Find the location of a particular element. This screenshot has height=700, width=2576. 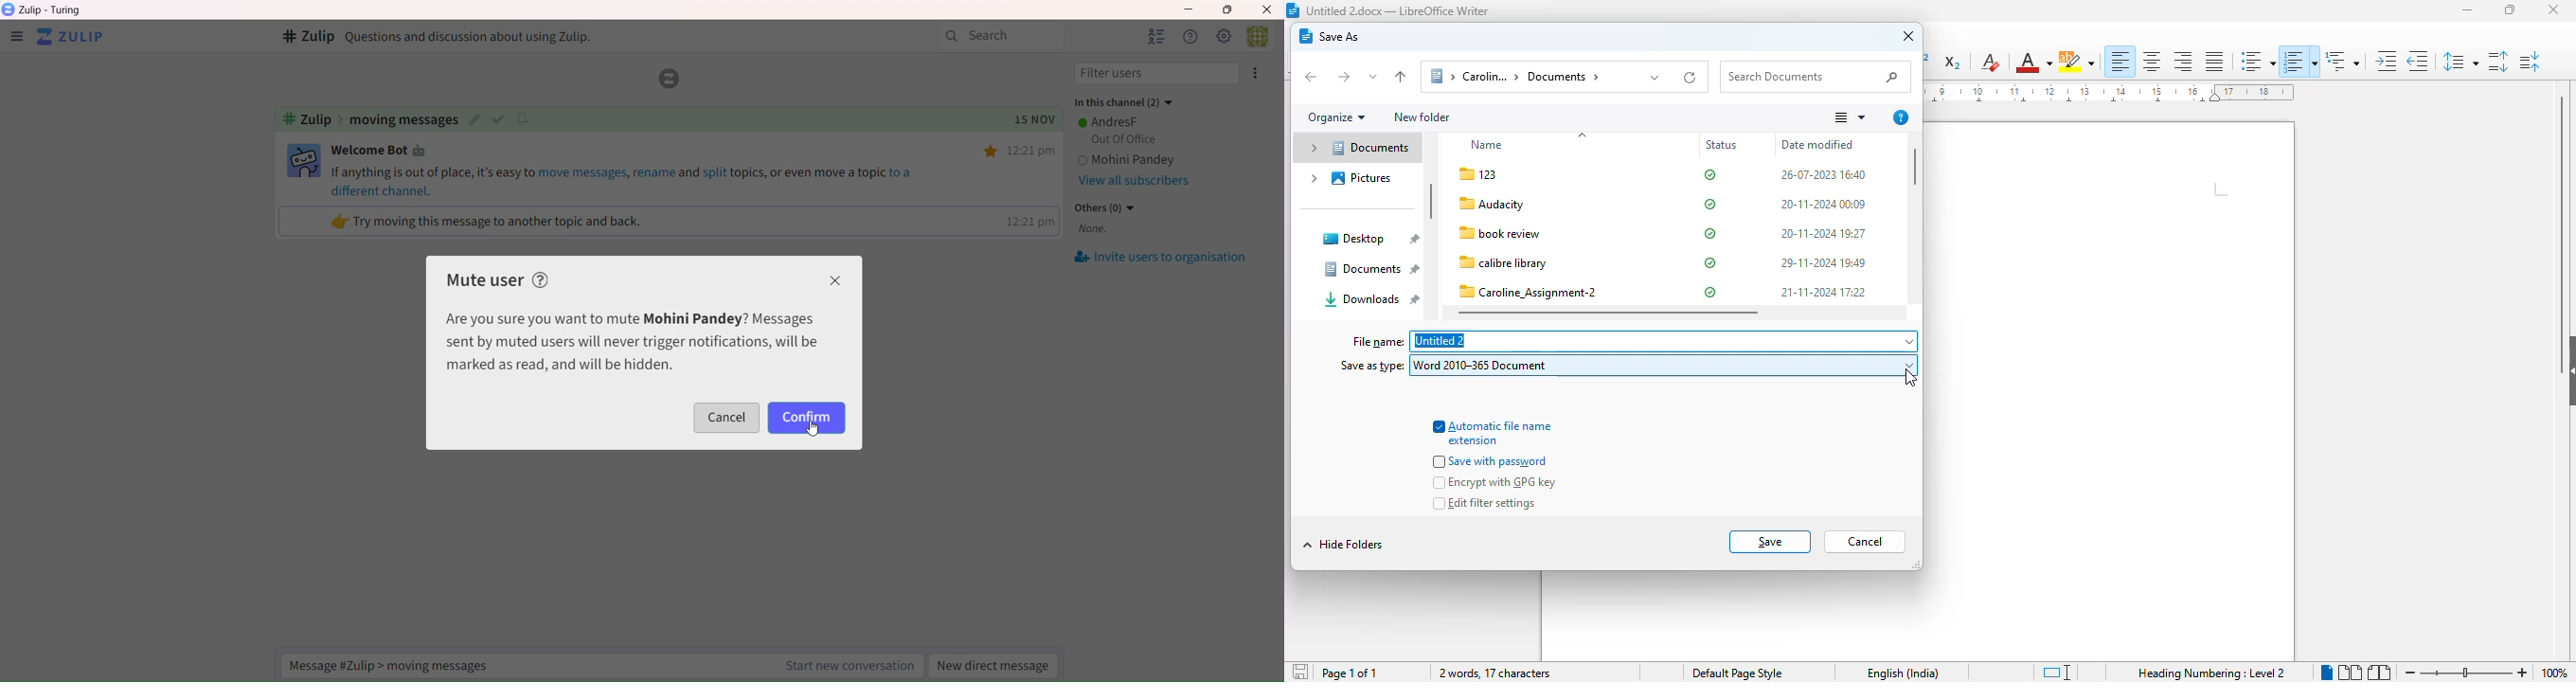

View All subscribers is located at coordinates (1134, 182).